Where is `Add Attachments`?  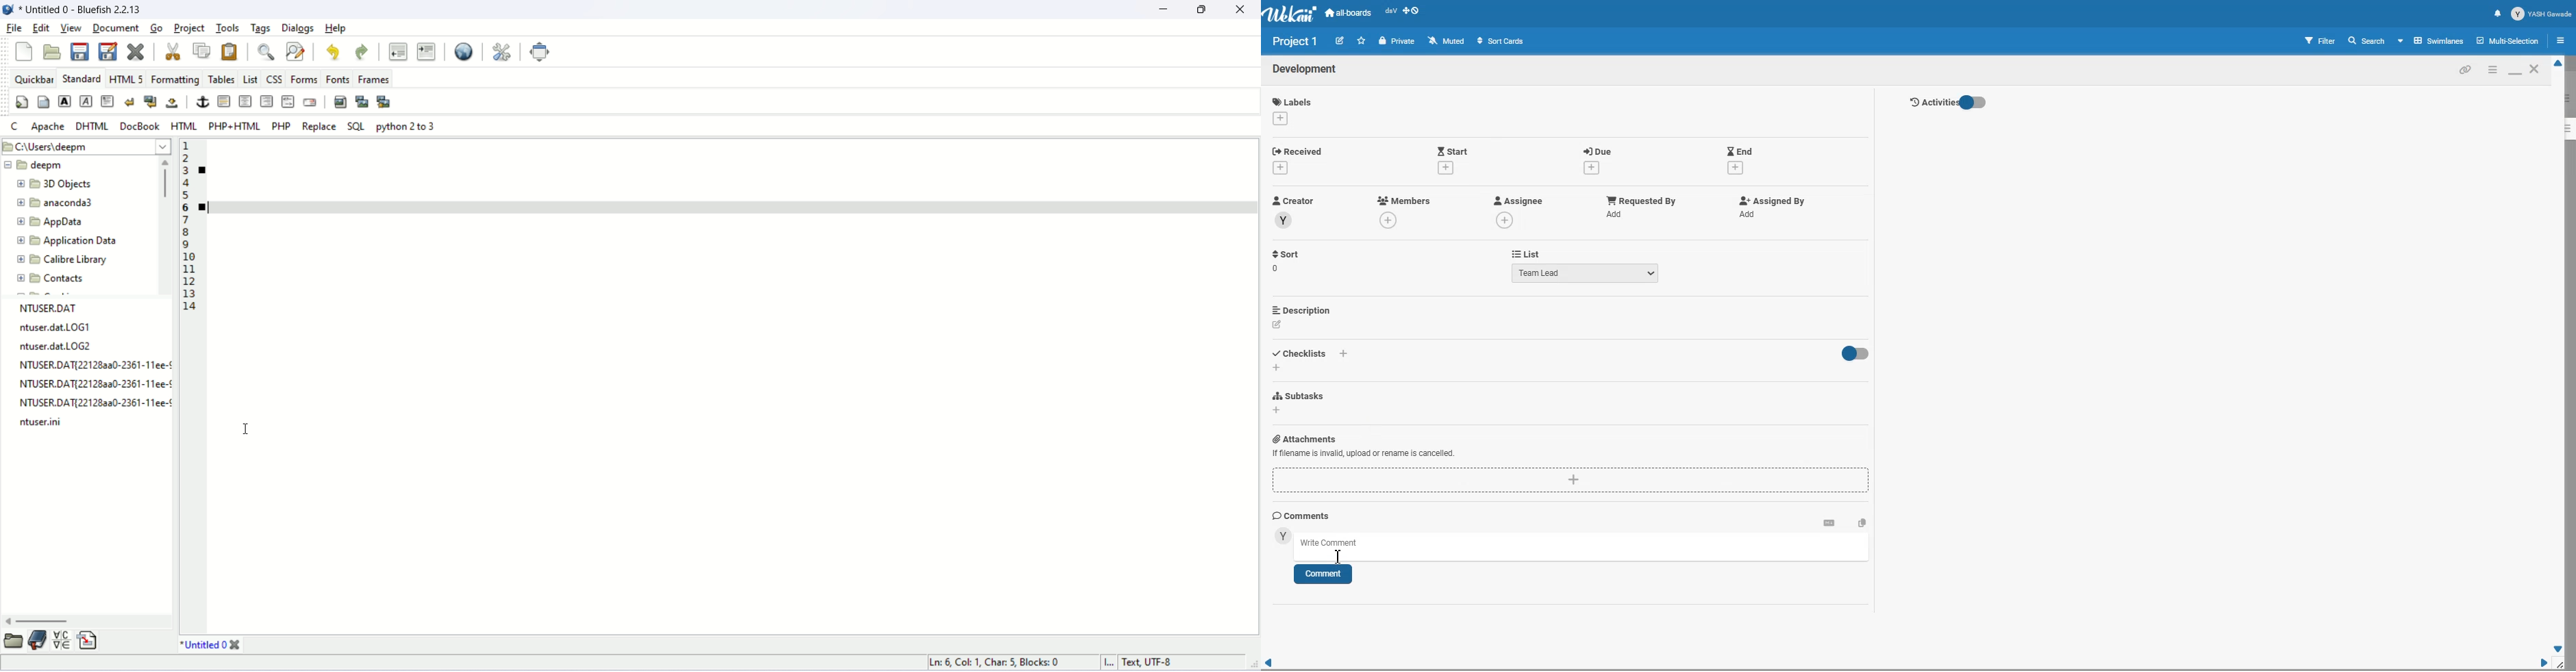
Add Attachments is located at coordinates (1304, 438).